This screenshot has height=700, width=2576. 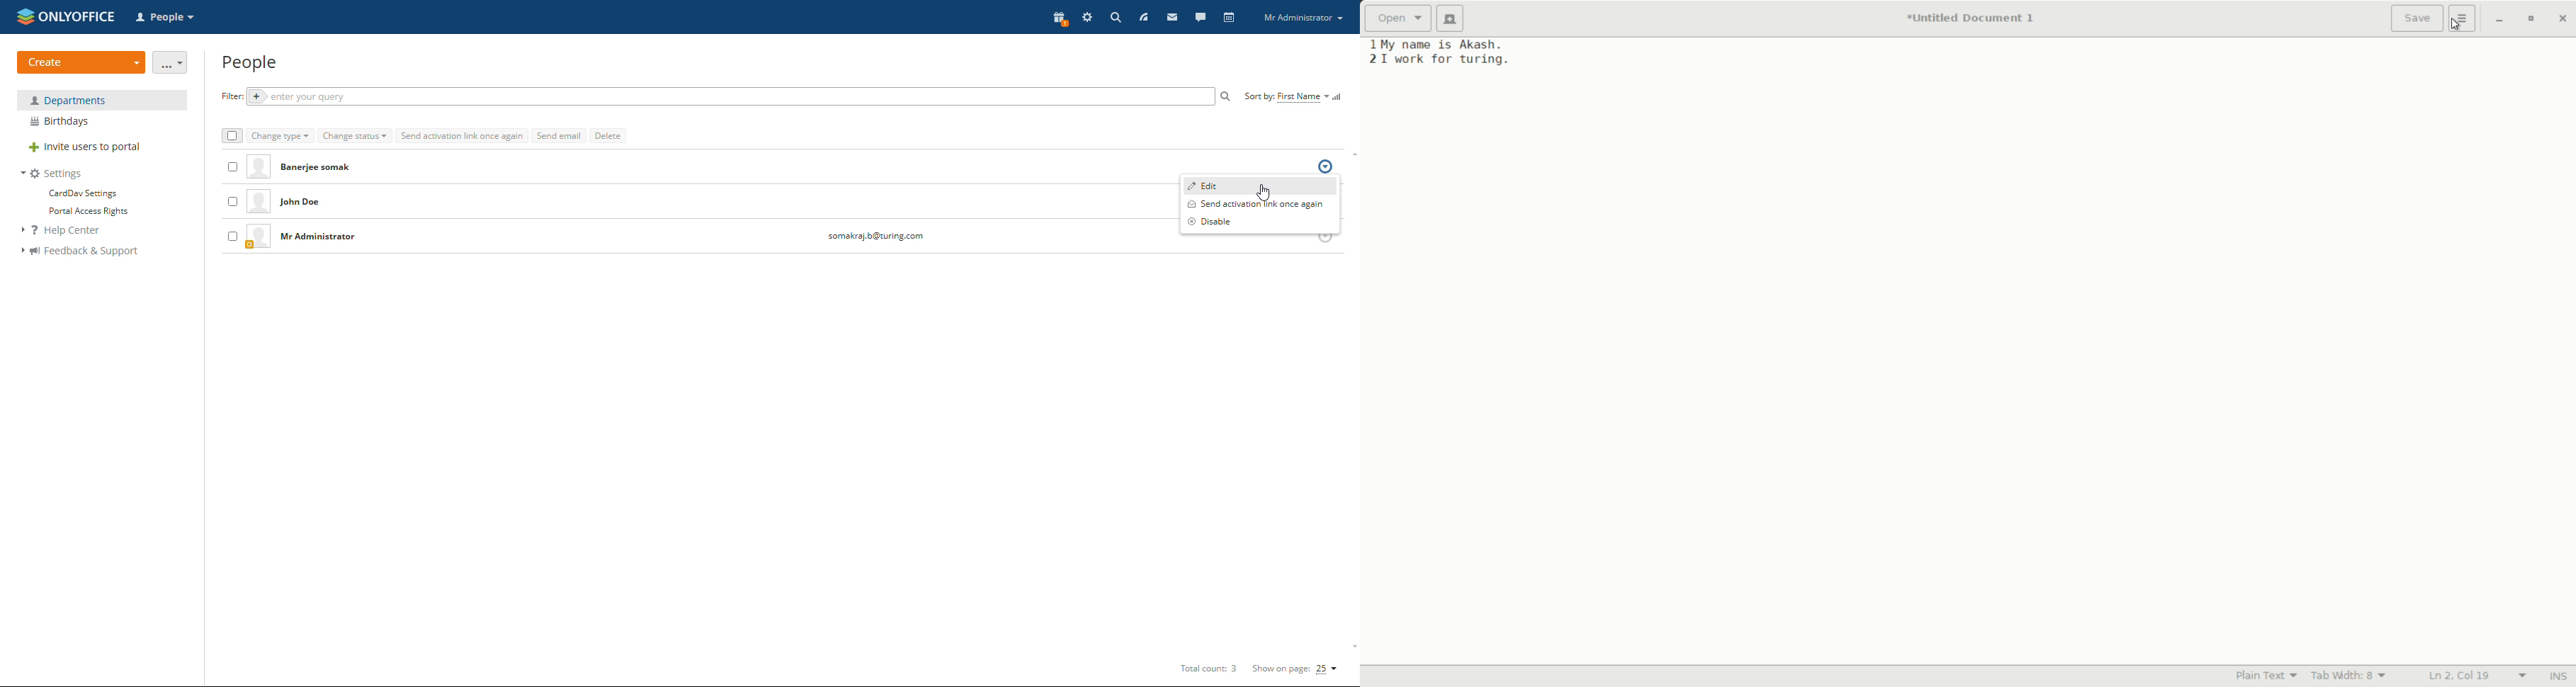 What do you see at coordinates (314, 203) in the screenshot?
I see `john doe` at bounding box center [314, 203].